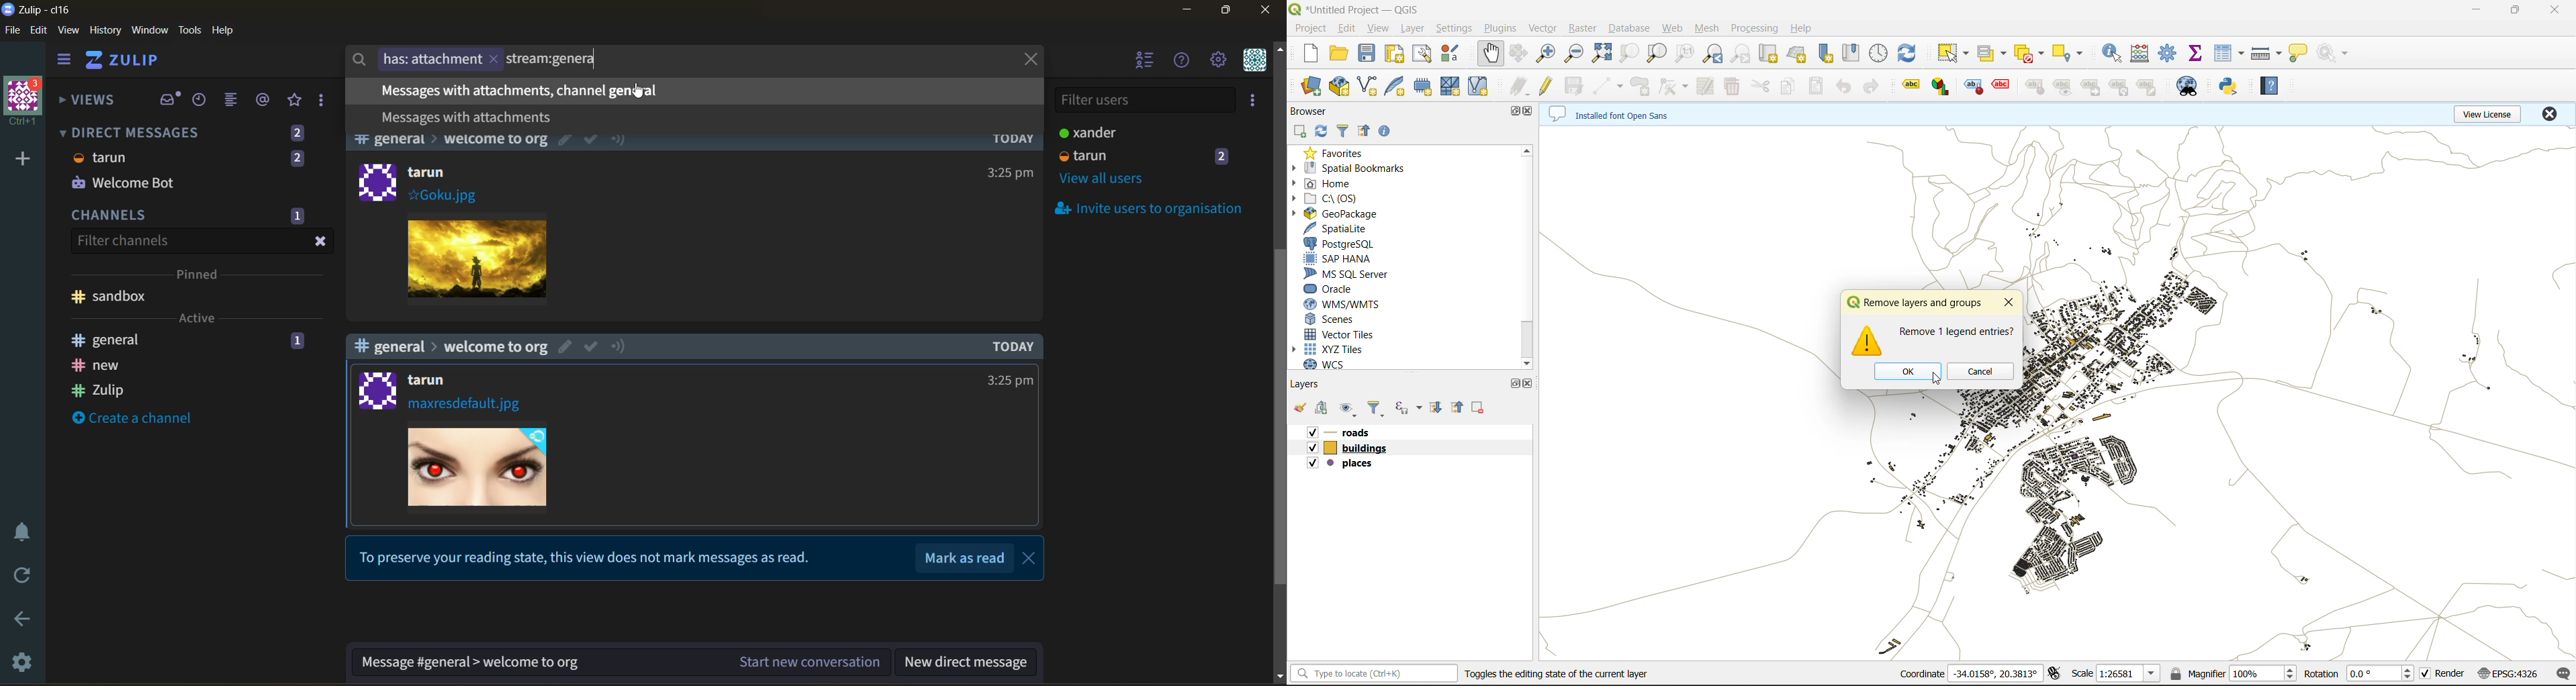  Describe the element at coordinates (373, 389) in the screenshot. I see `logo` at that location.